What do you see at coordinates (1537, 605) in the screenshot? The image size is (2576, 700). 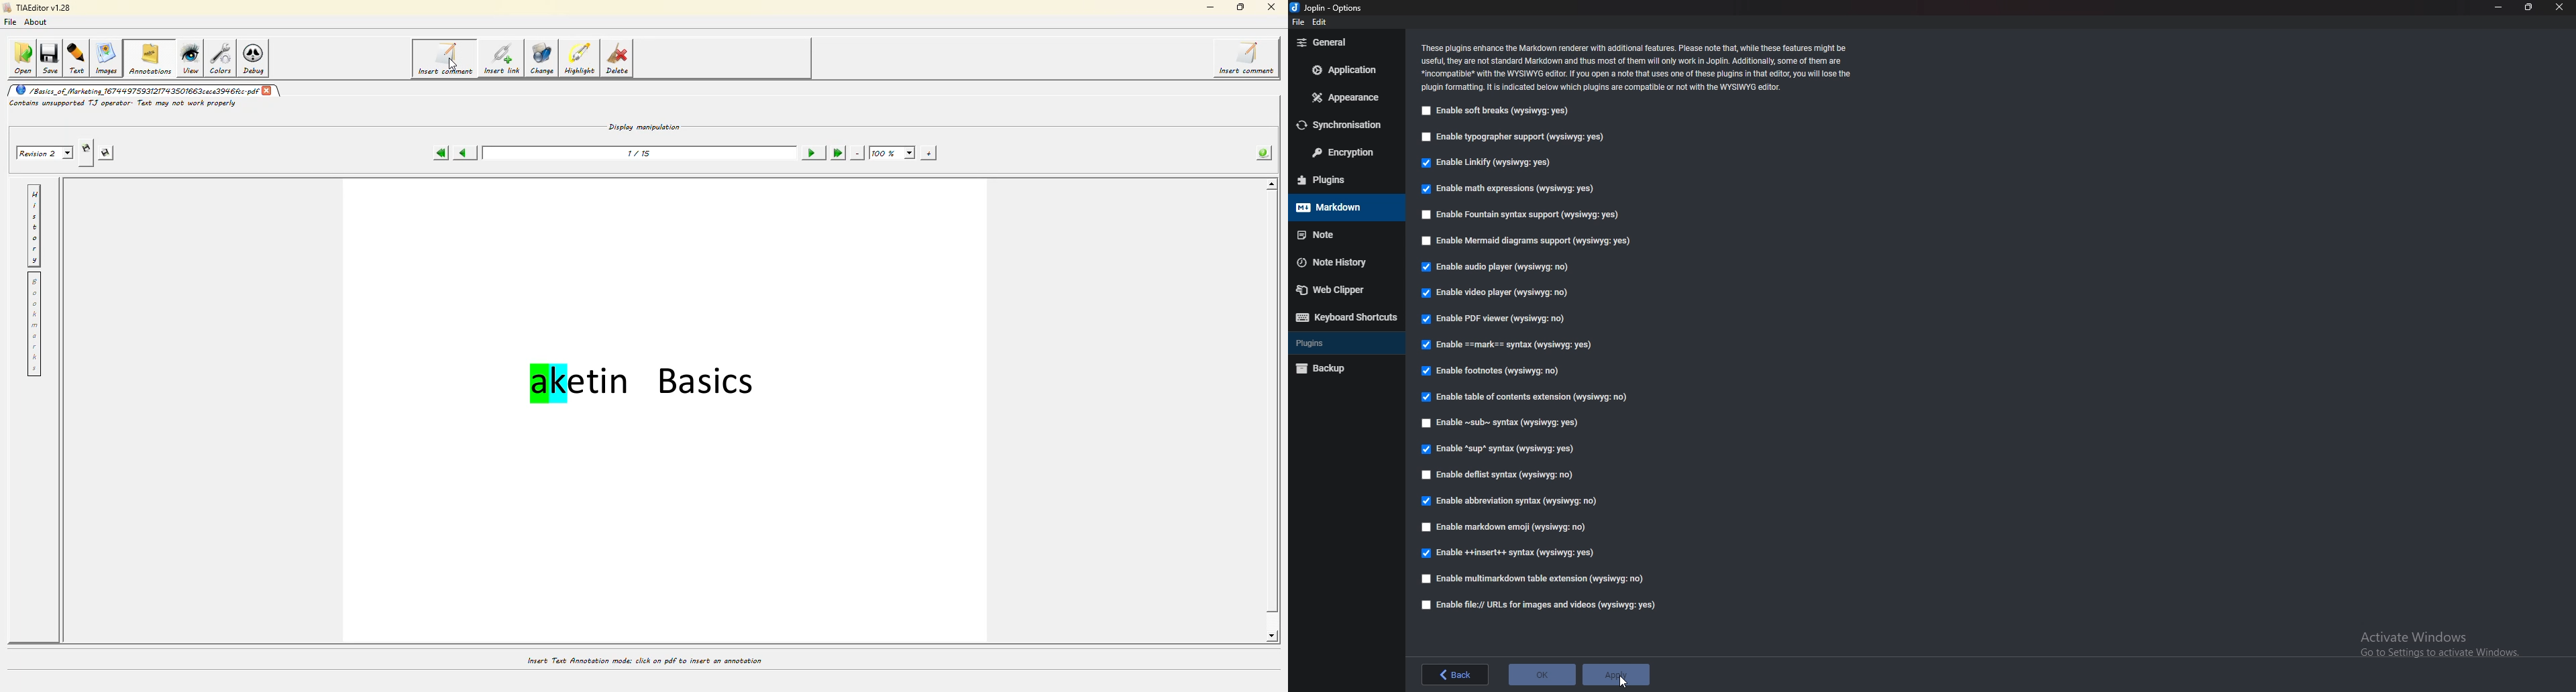 I see `Enable file urls for images and videos` at bounding box center [1537, 605].